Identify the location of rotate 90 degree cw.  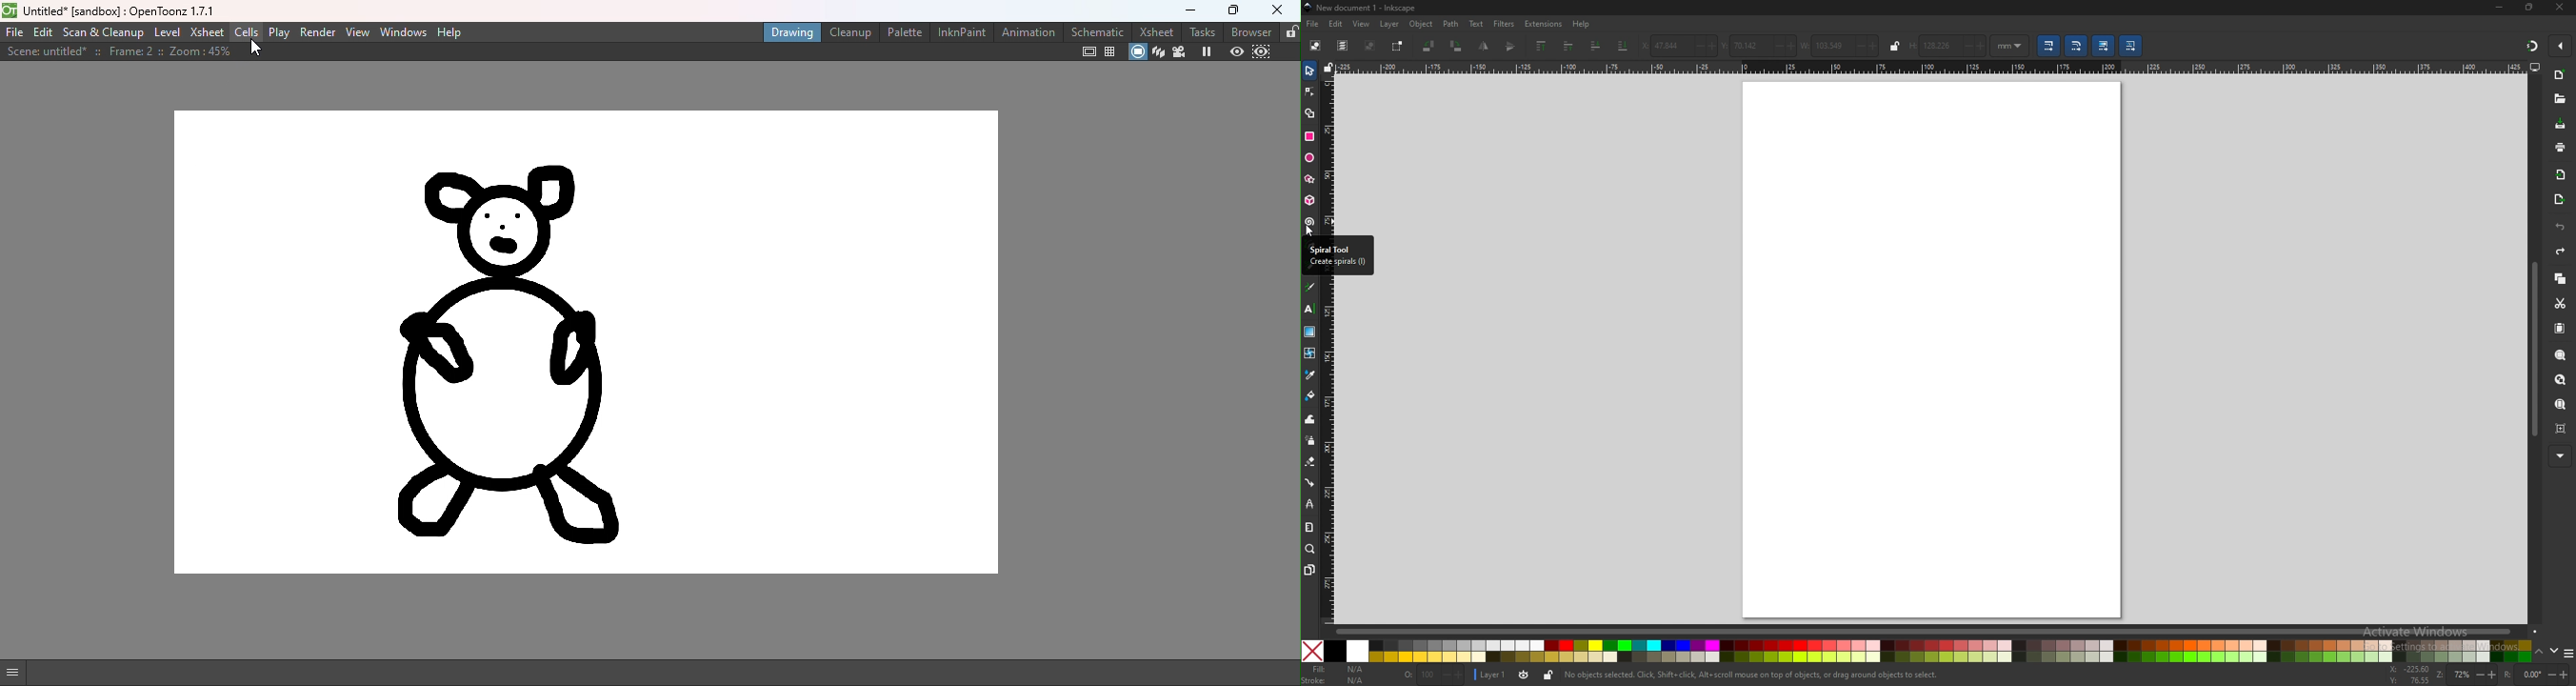
(1456, 47).